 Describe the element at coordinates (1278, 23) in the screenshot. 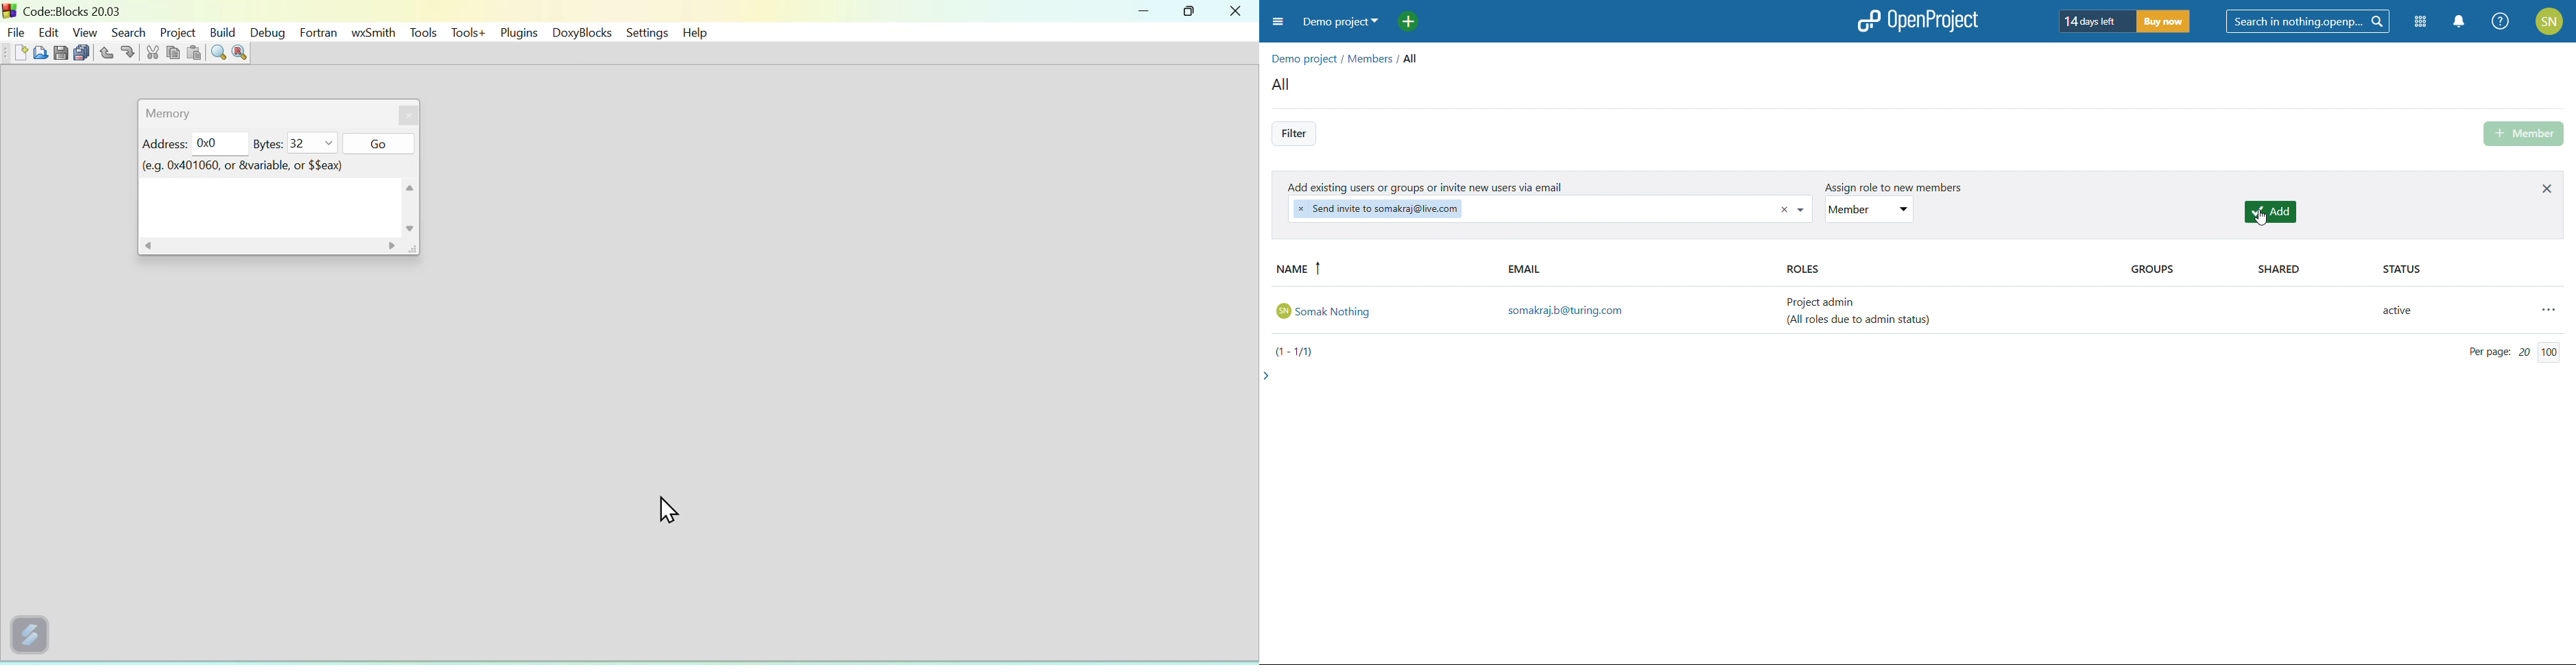

I see `open sidebar menu` at that location.